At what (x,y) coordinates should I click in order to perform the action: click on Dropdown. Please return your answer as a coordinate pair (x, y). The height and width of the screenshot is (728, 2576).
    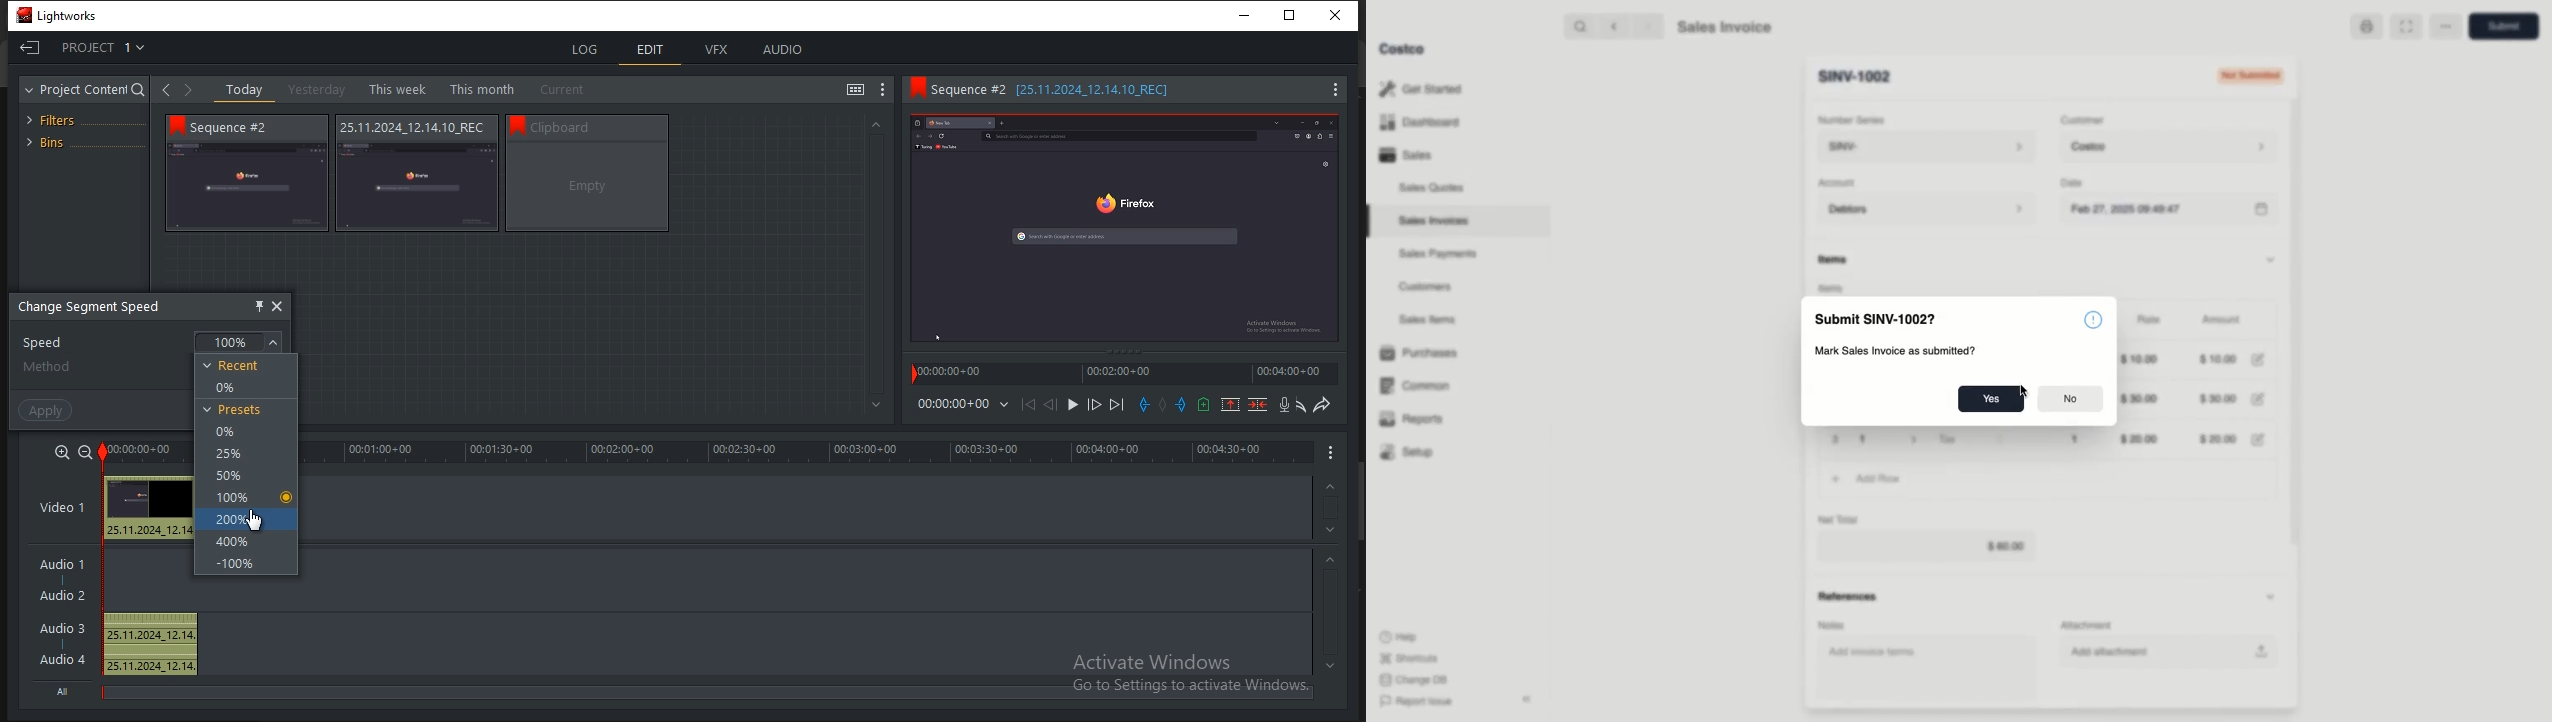
    Looking at the image, I should click on (1001, 407).